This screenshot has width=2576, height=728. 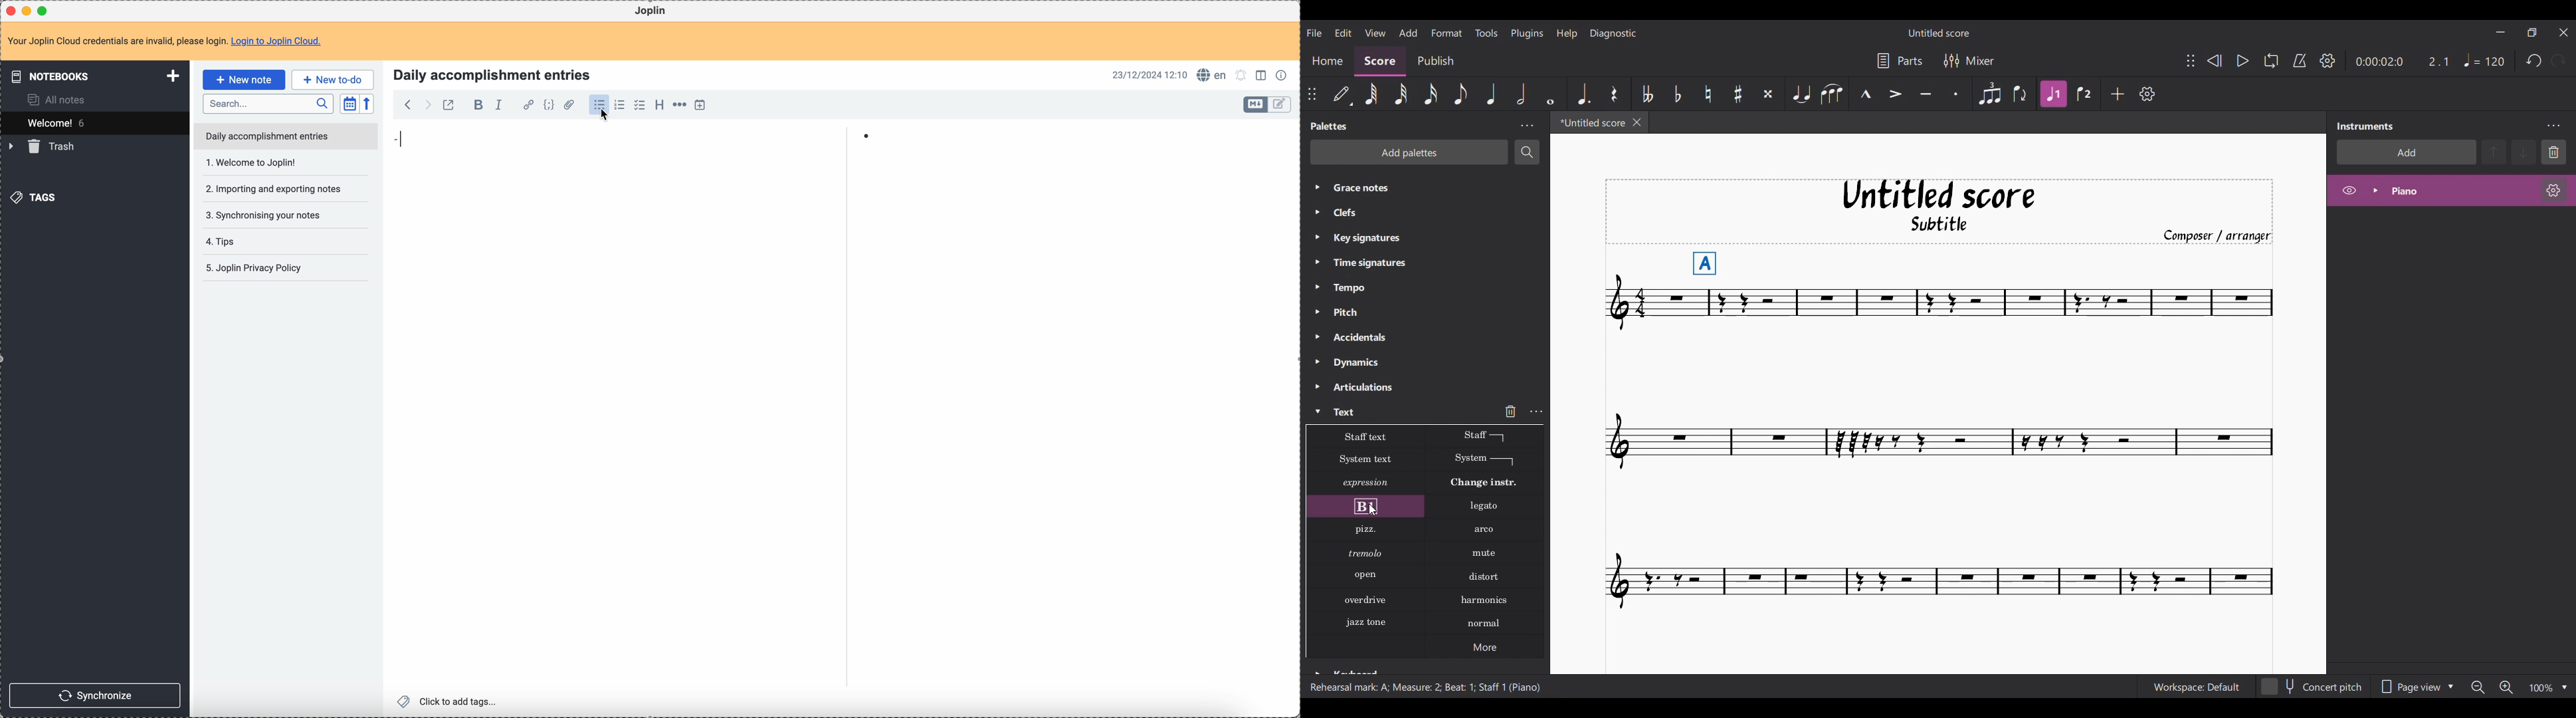 I want to click on heading, so click(x=659, y=105).